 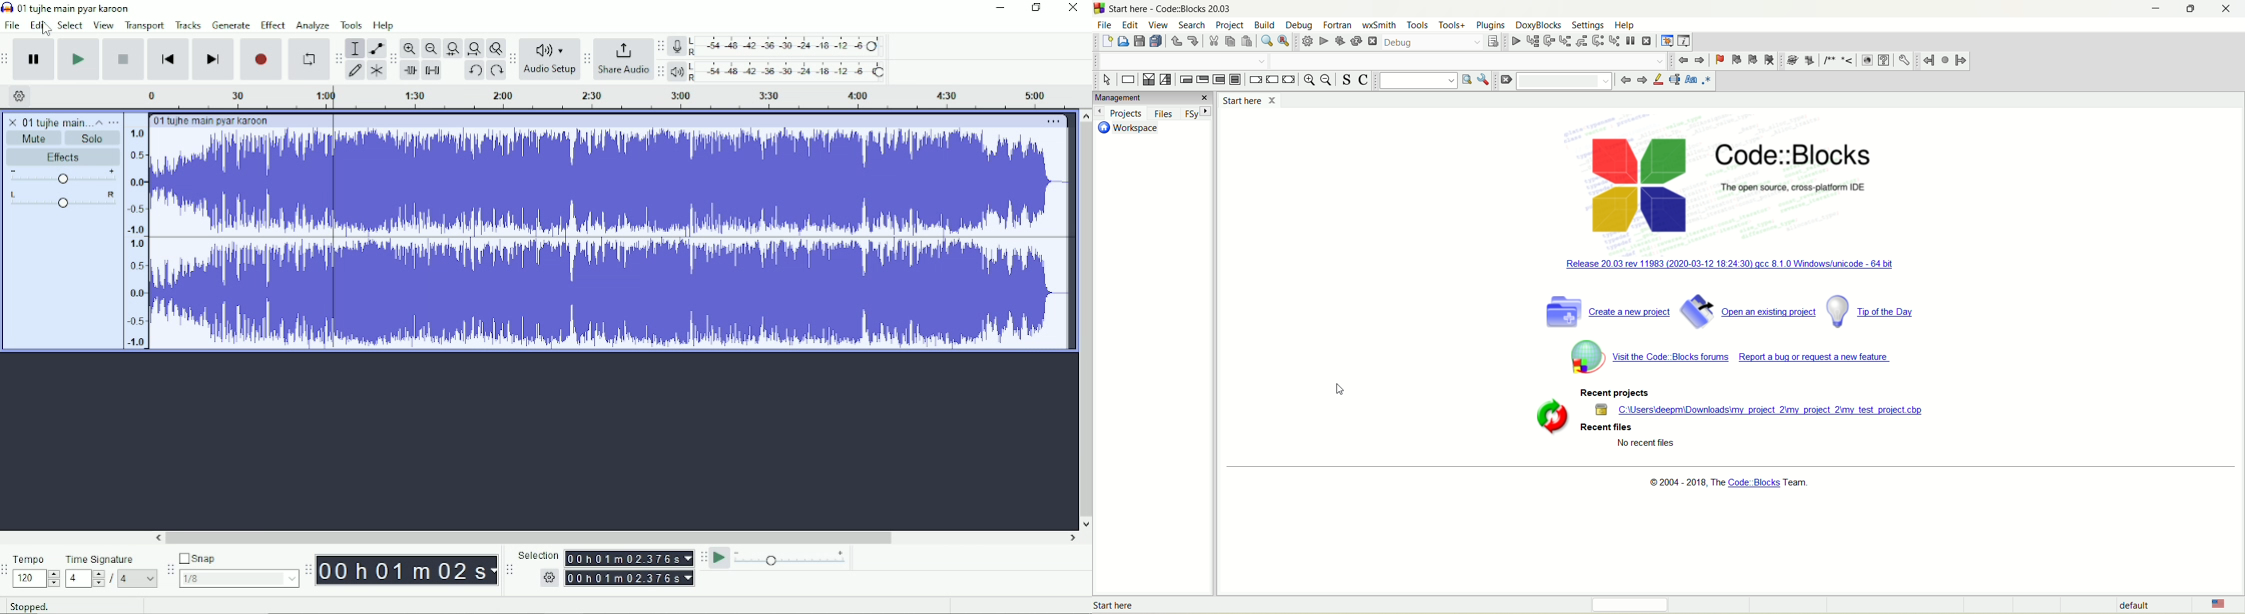 I want to click on Audacity audio setup tollbar, so click(x=511, y=59).